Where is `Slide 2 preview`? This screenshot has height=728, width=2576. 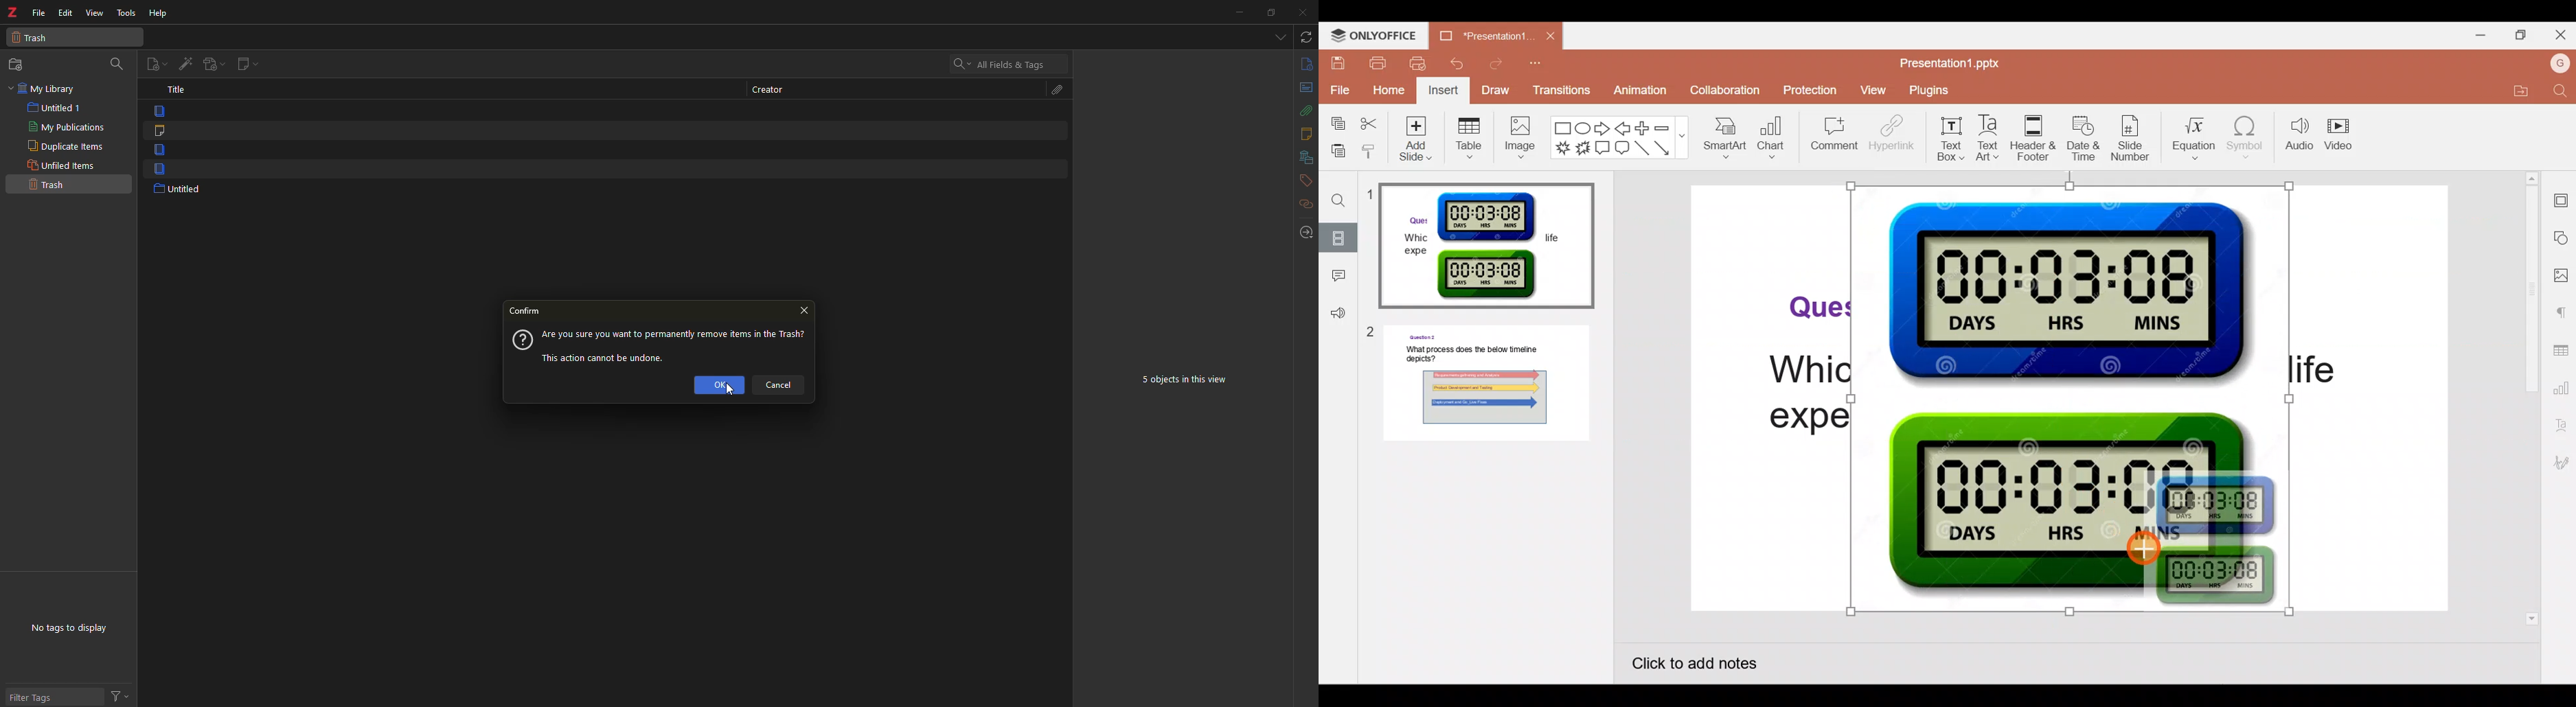
Slide 2 preview is located at coordinates (1484, 390).